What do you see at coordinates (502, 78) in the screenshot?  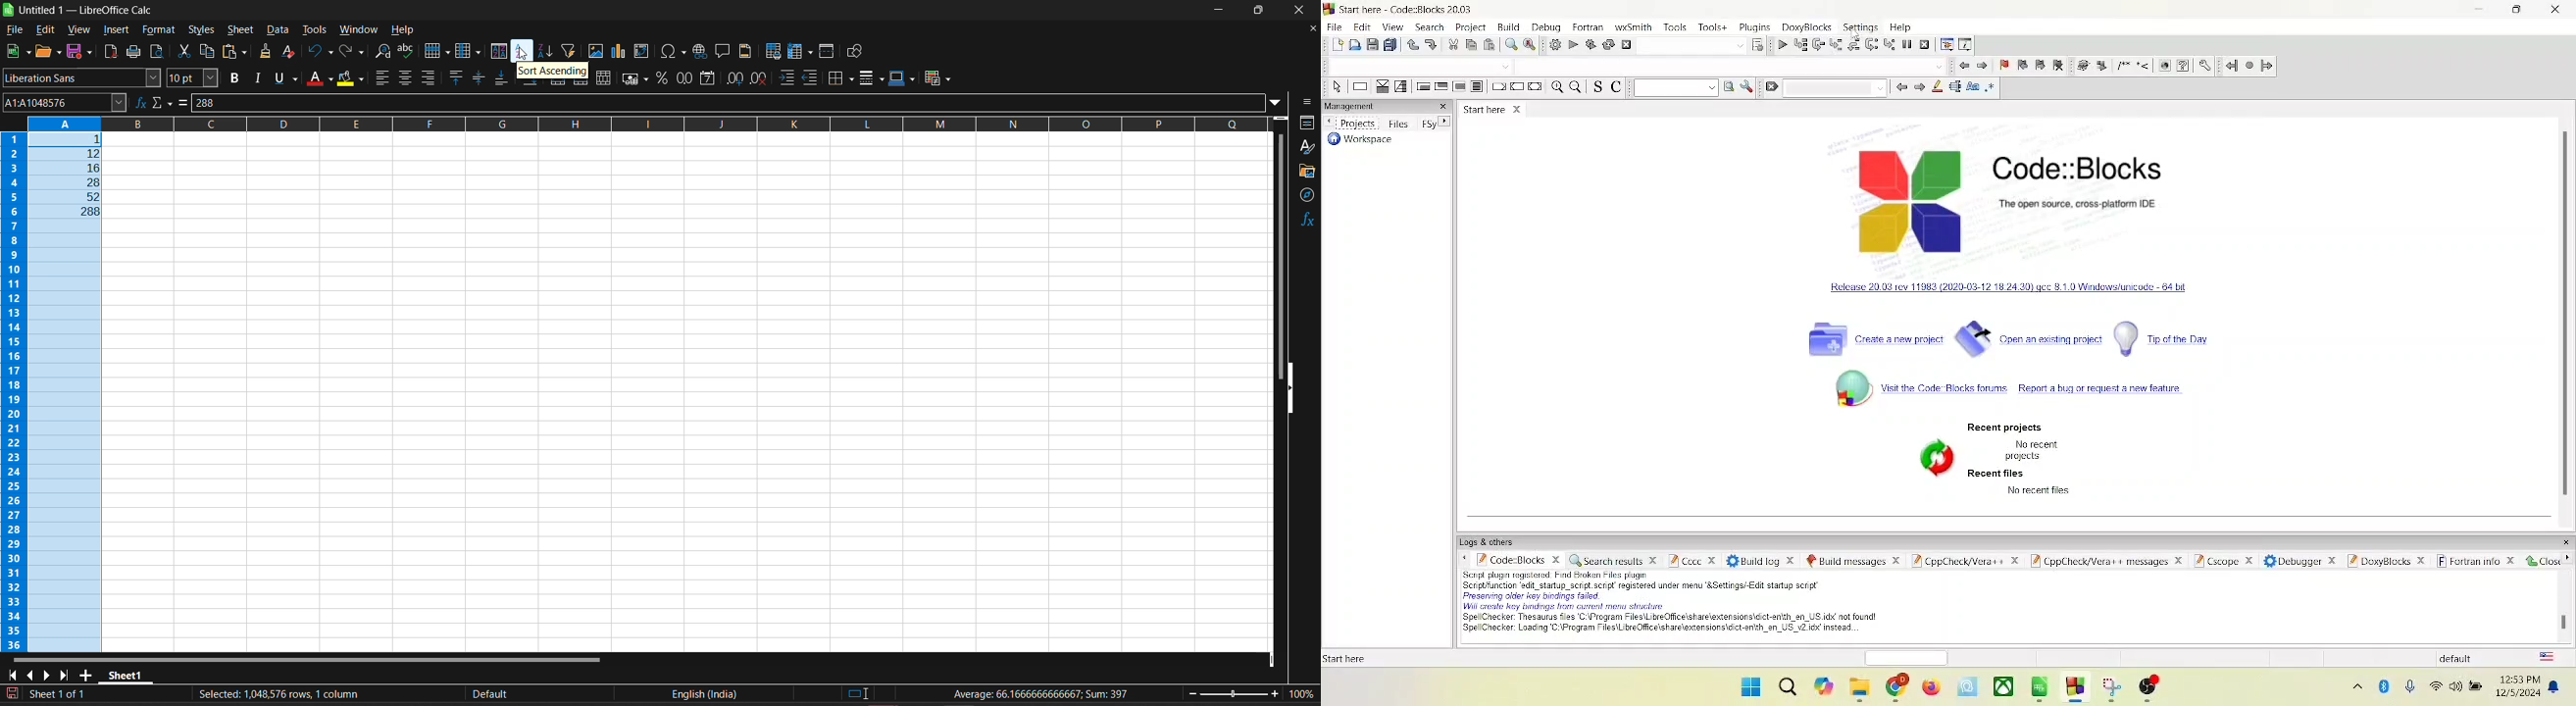 I see `align bottom` at bounding box center [502, 78].